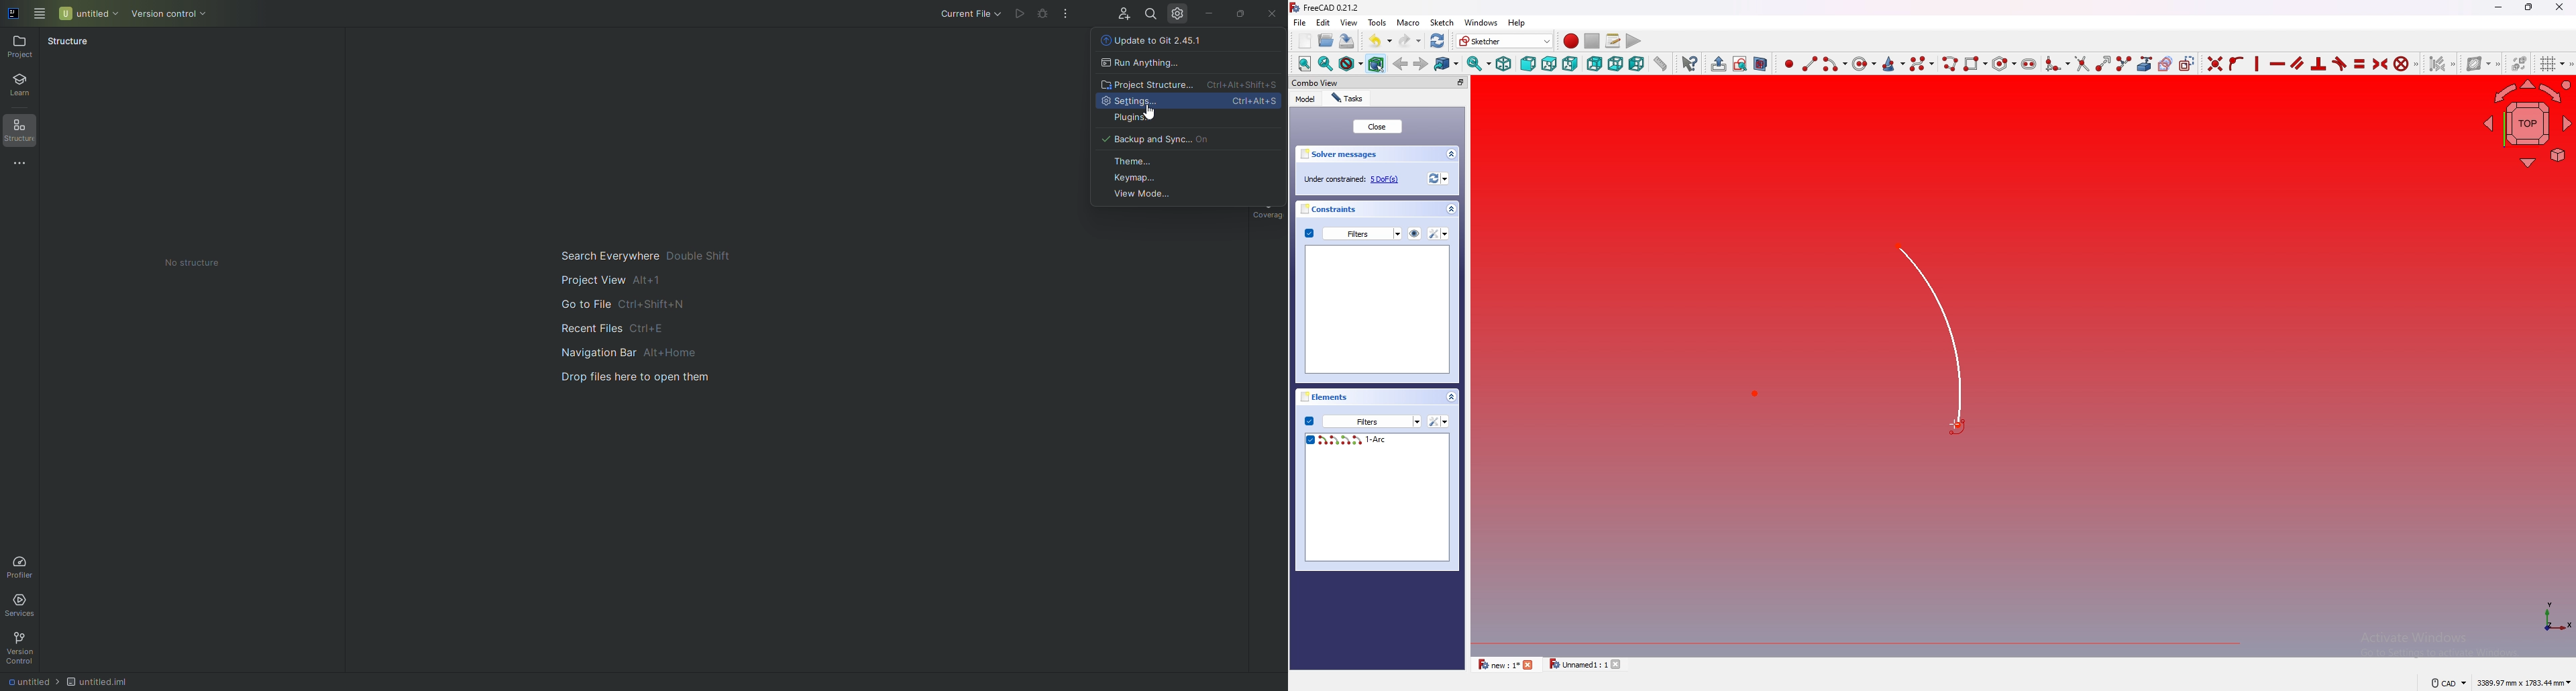 This screenshot has height=700, width=2576. Describe the element at coordinates (1529, 665) in the screenshot. I see `close` at that location.